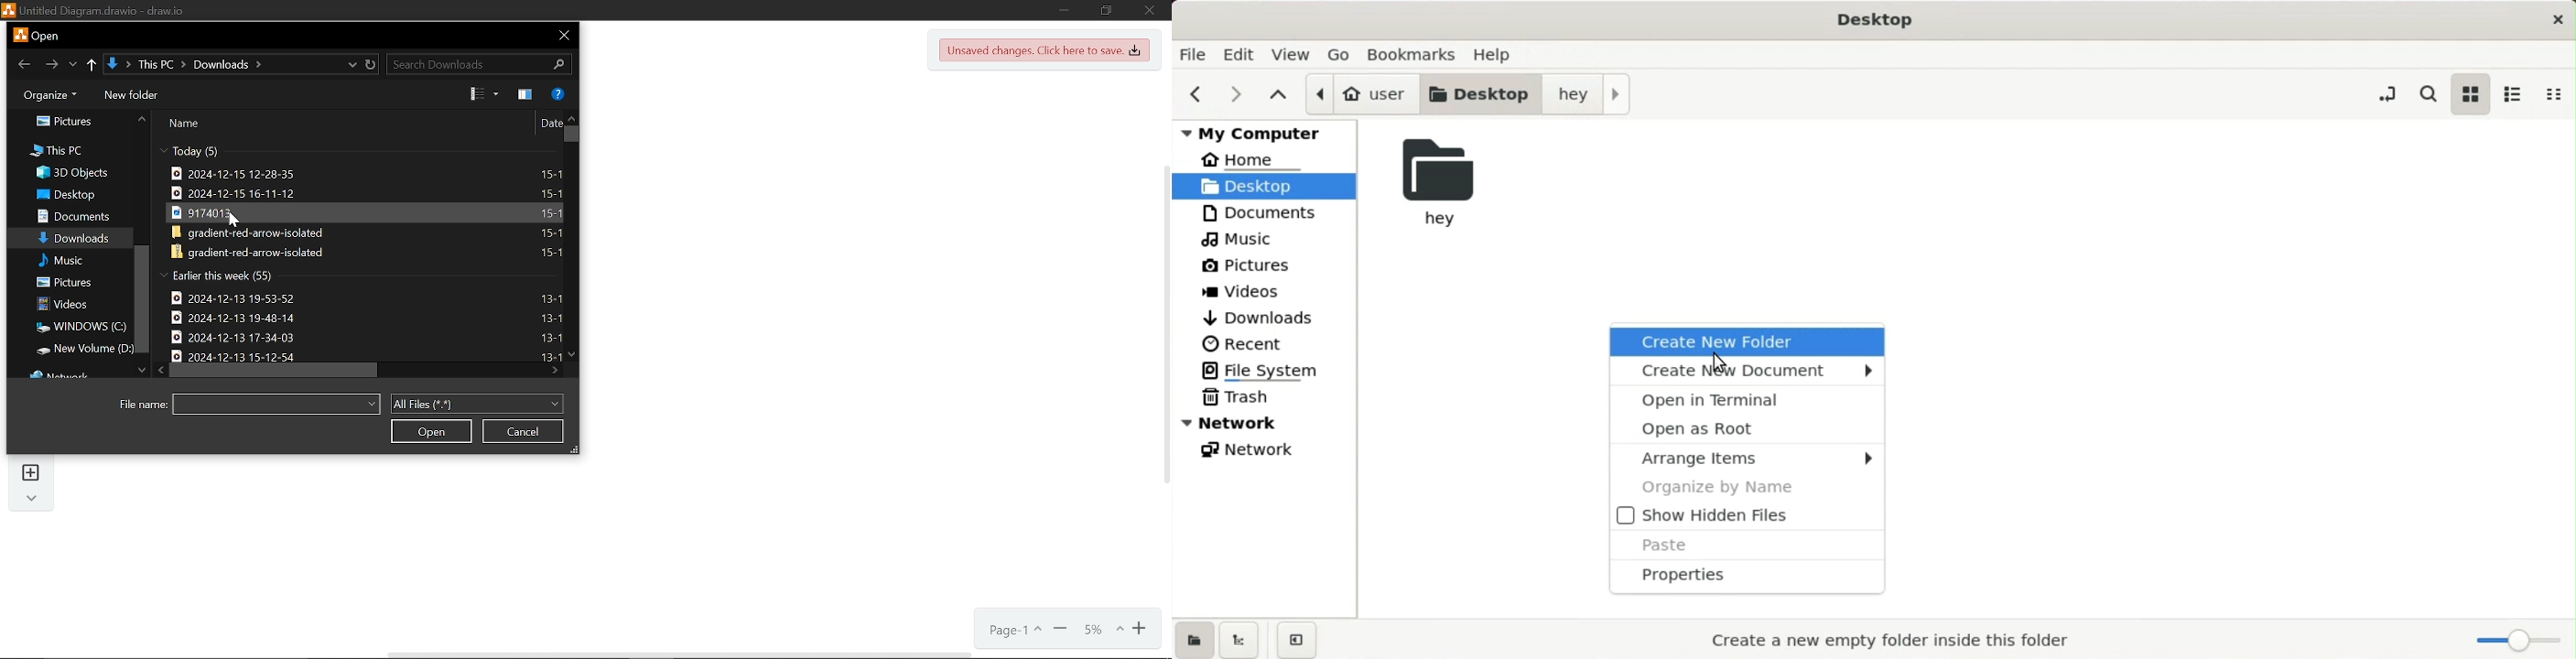 This screenshot has height=672, width=2576. What do you see at coordinates (211, 150) in the screenshot?
I see `files modified today` at bounding box center [211, 150].